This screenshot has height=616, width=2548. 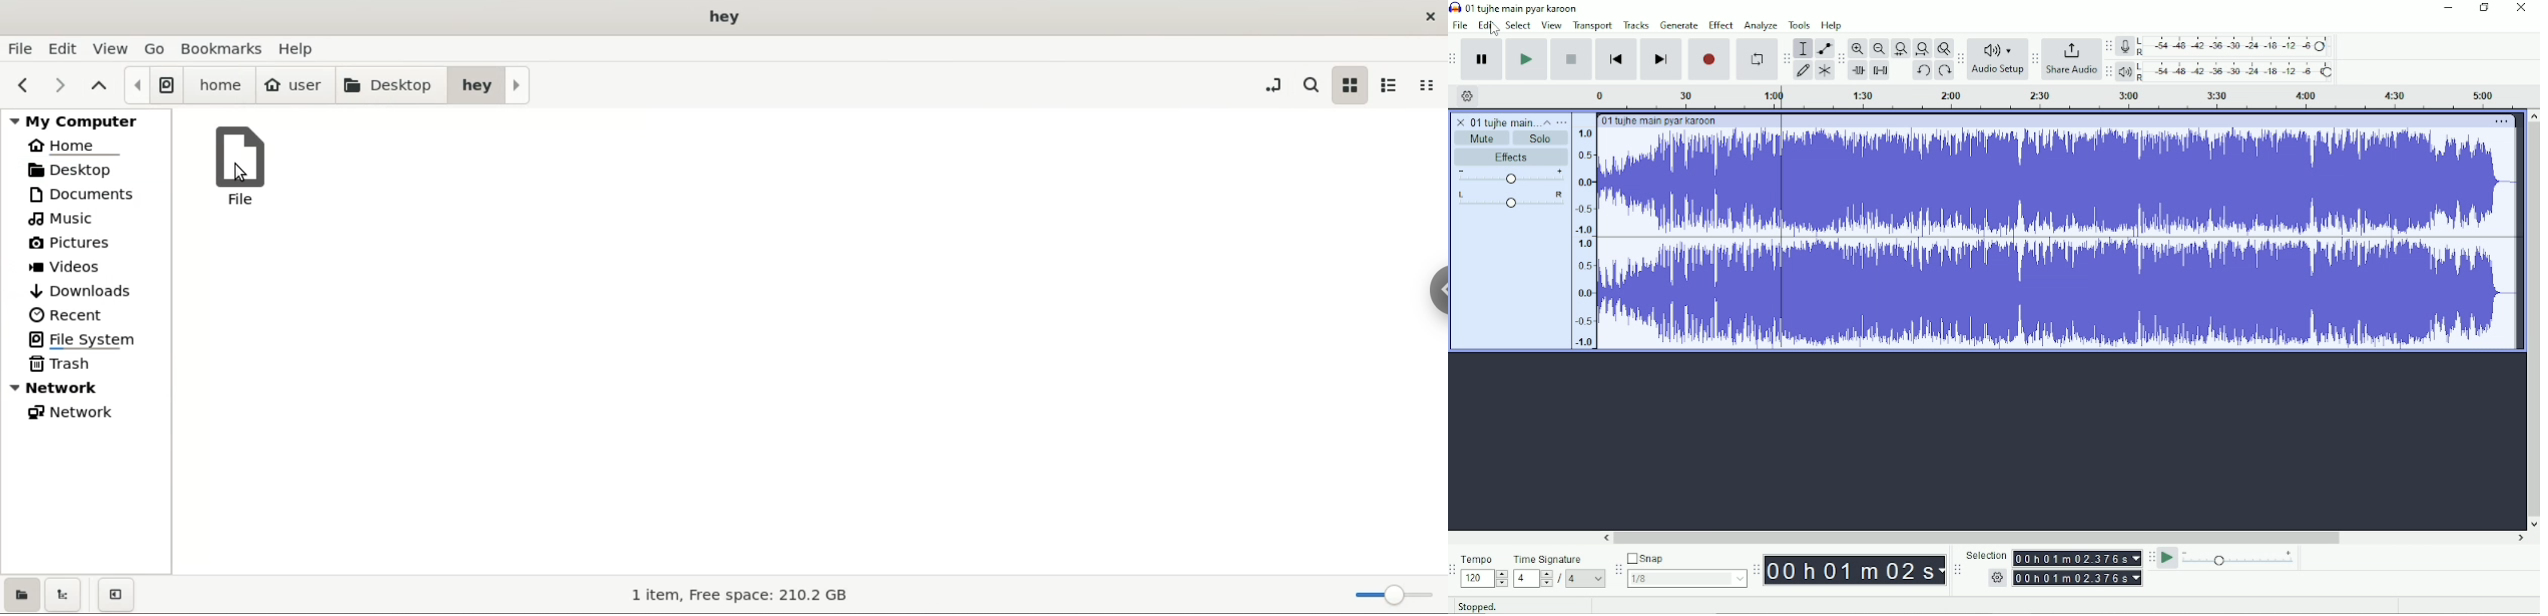 I want to click on Play-at-speed, so click(x=2167, y=558).